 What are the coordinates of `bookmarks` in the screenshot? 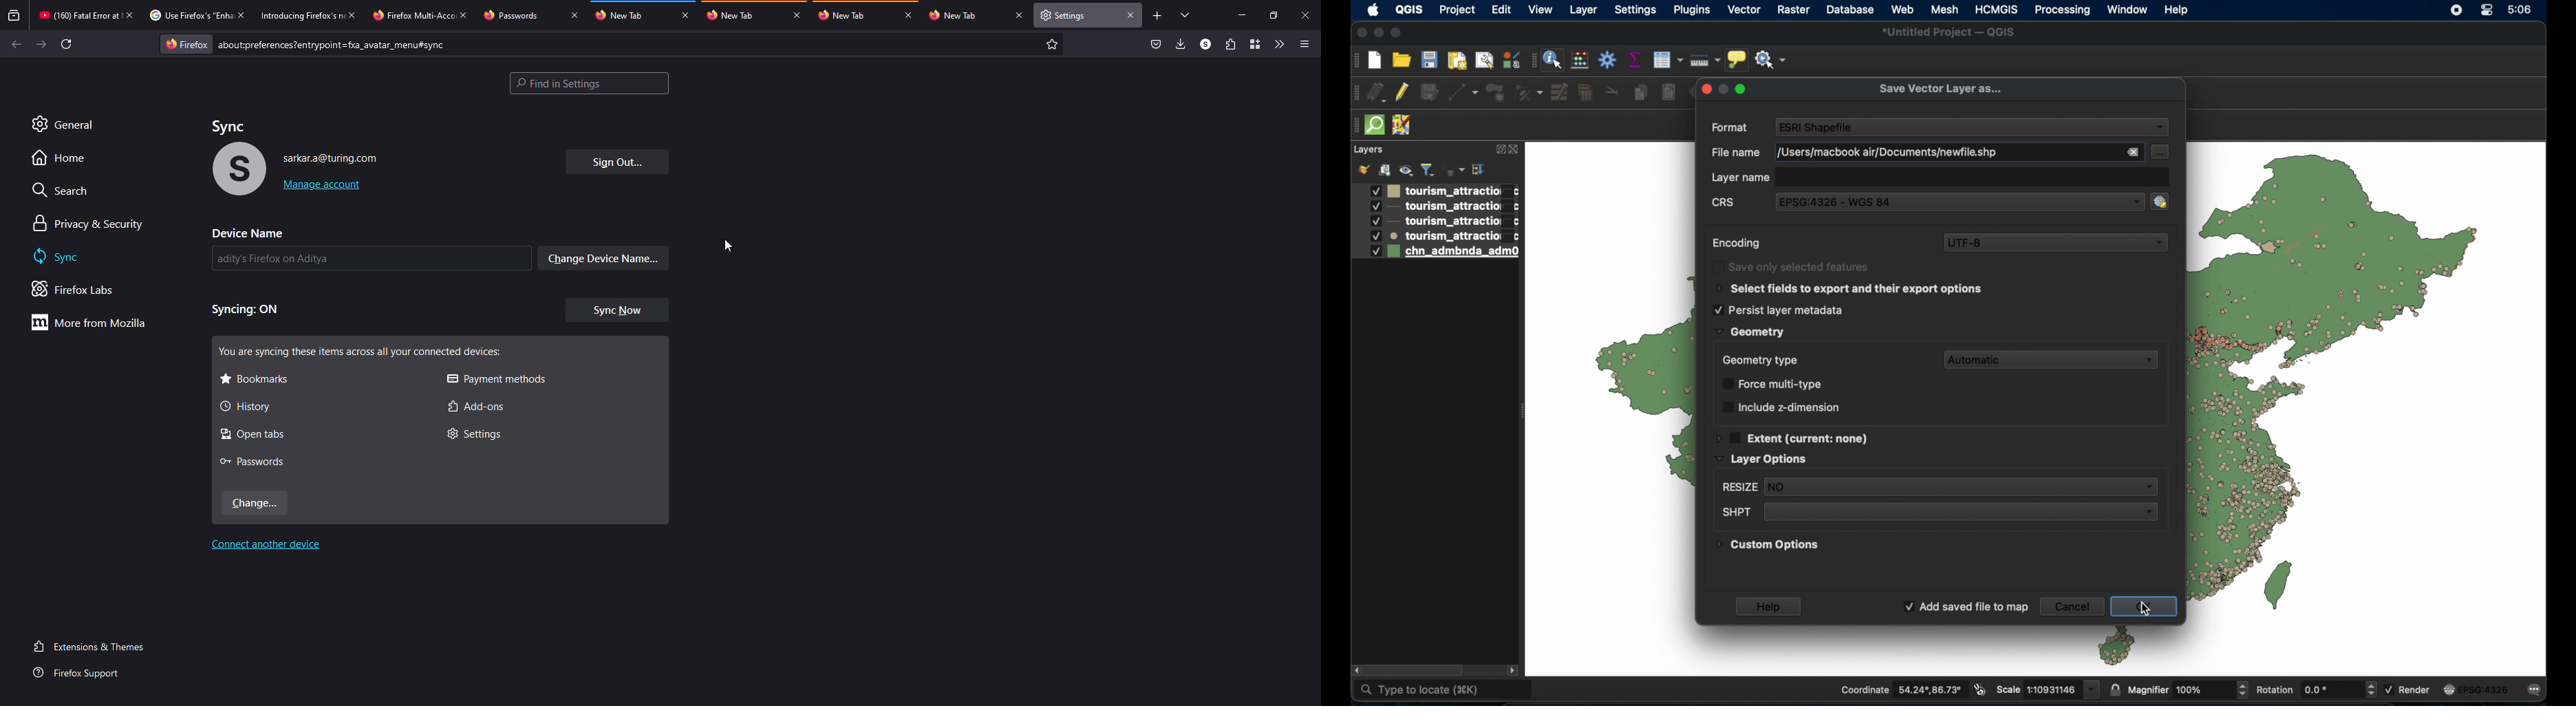 It's located at (254, 380).